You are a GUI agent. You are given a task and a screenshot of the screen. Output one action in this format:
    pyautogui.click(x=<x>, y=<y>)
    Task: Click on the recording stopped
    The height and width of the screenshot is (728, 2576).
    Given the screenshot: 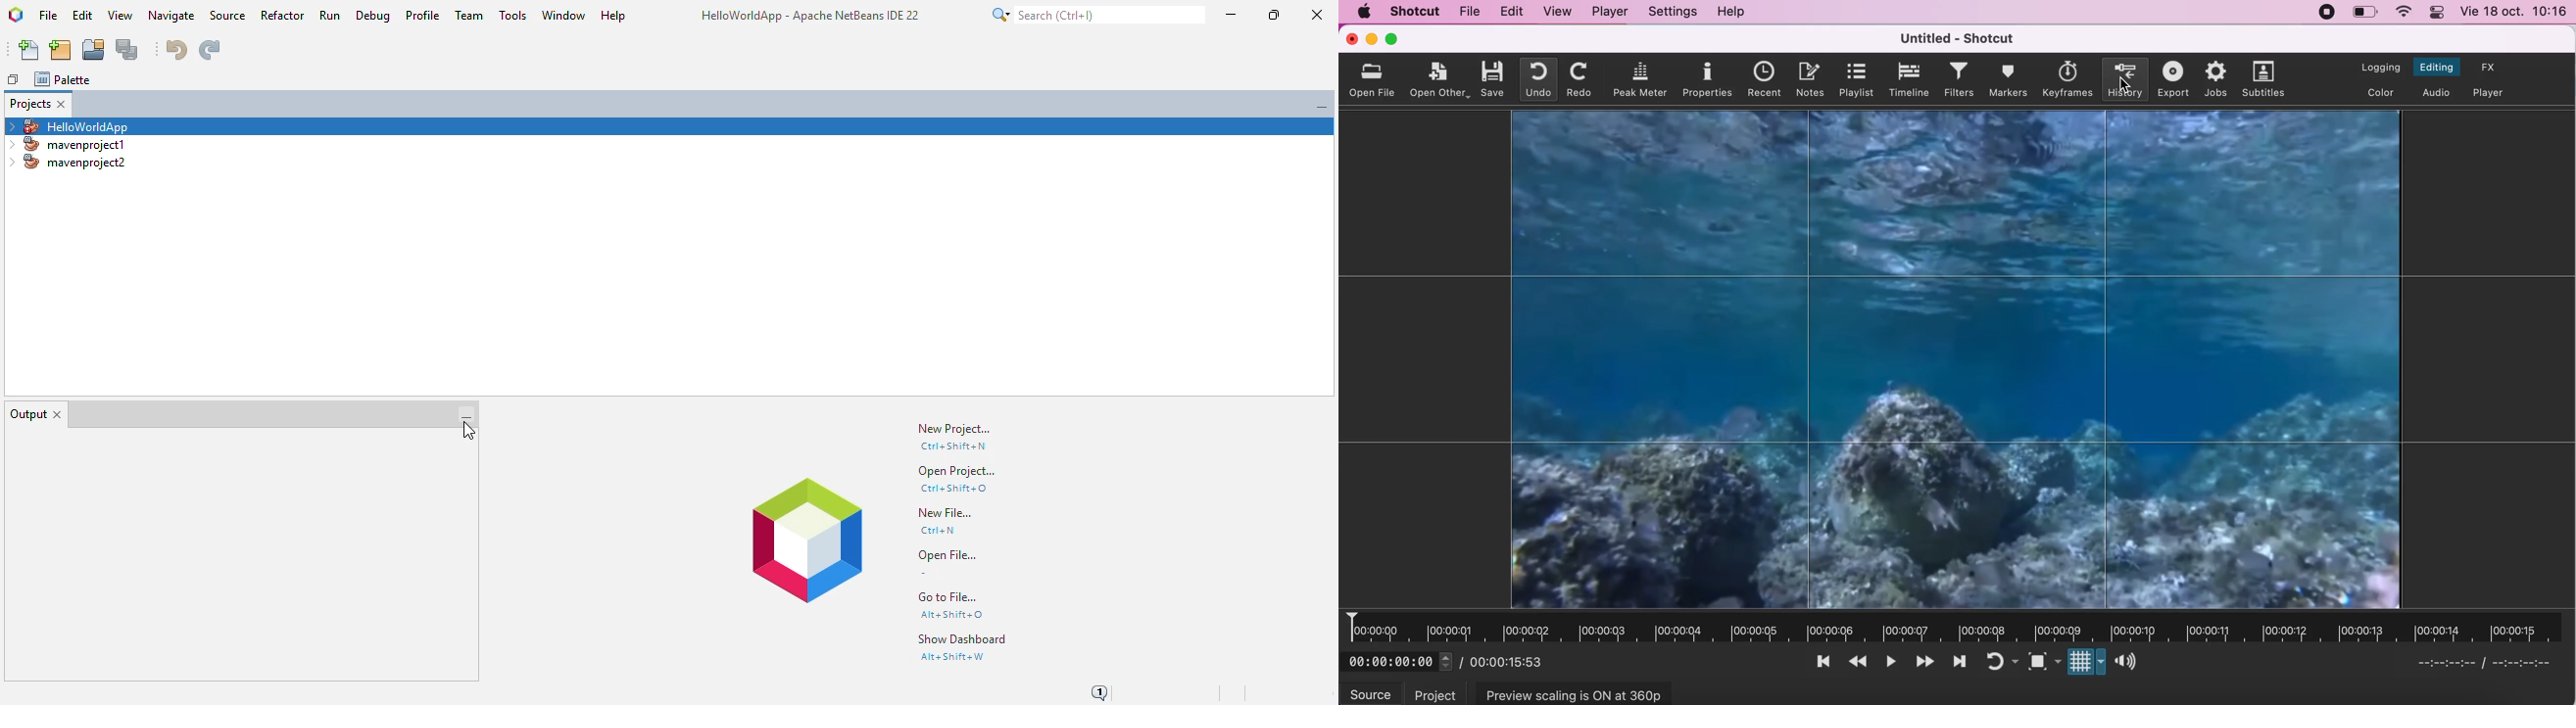 What is the action you would take?
    pyautogui.click(x=2323, y=12)
    